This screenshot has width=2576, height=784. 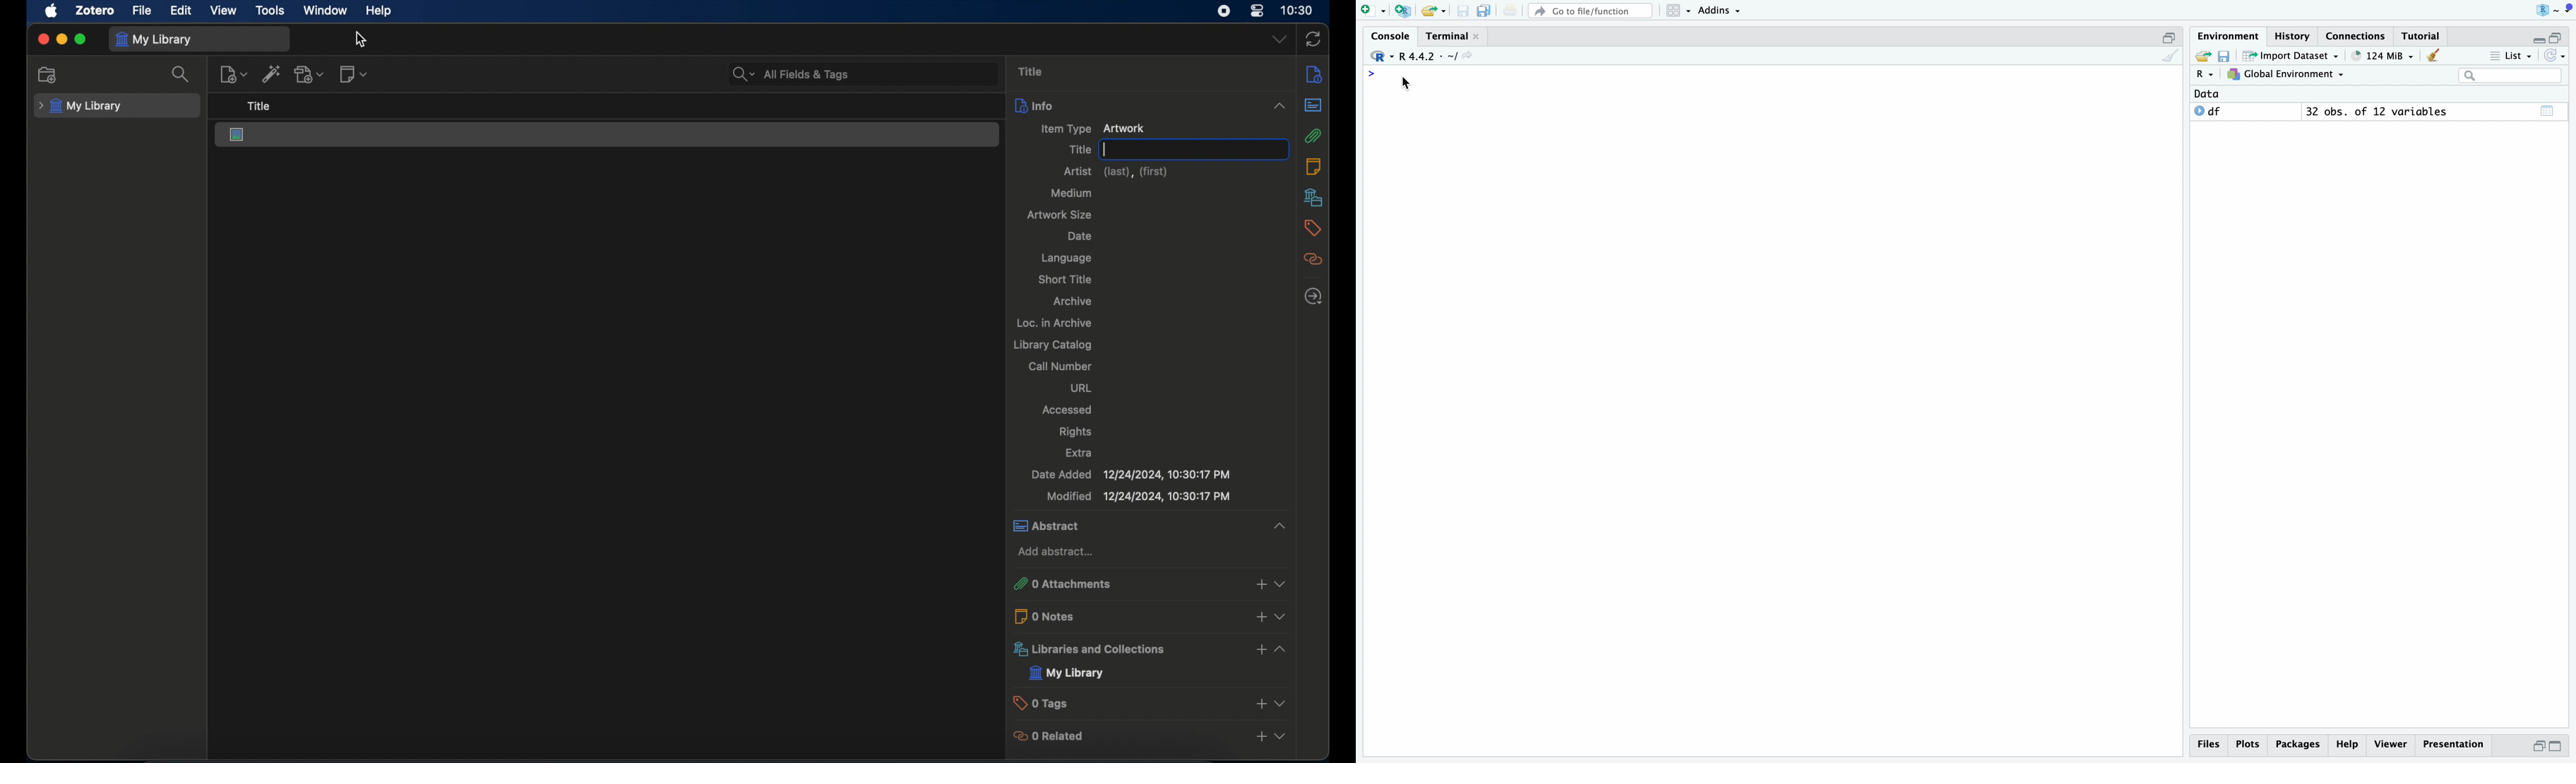 What do you see at coordinates (1280, 527) in the screenshot?
I see `expand section` at bounding box center [1280, 527].